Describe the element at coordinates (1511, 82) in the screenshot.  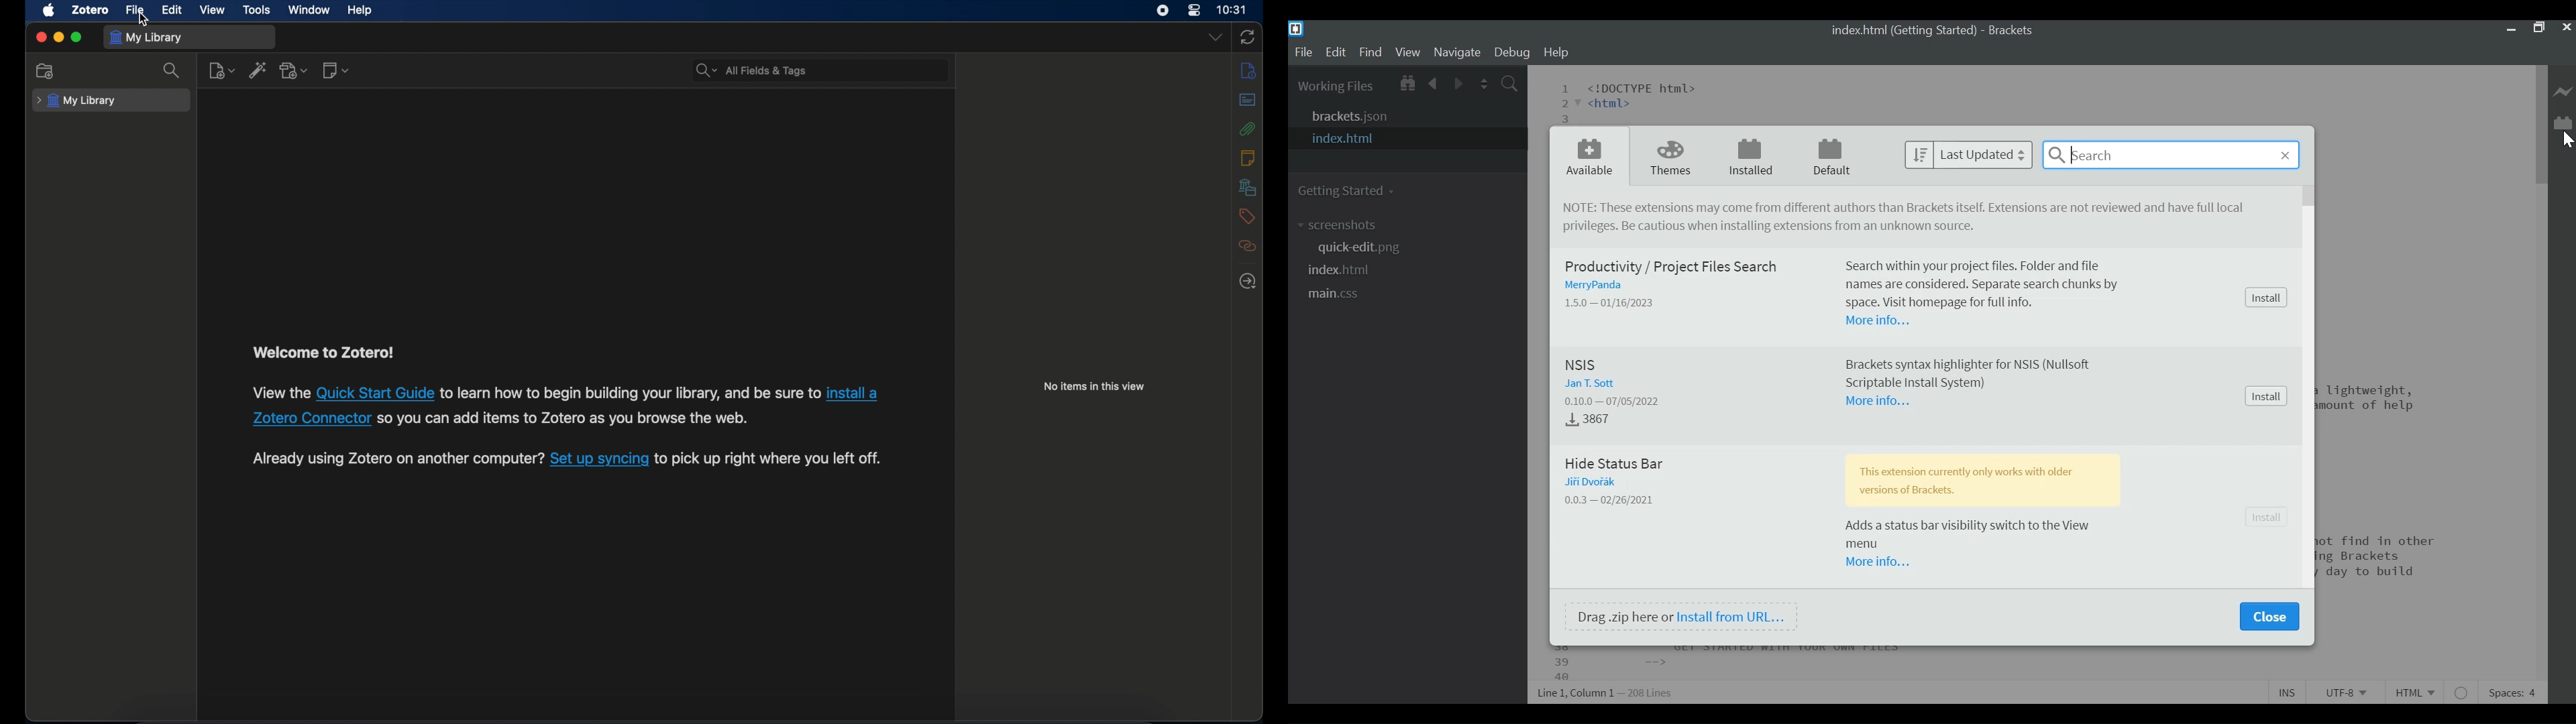
I see `Find In Files` at that location.